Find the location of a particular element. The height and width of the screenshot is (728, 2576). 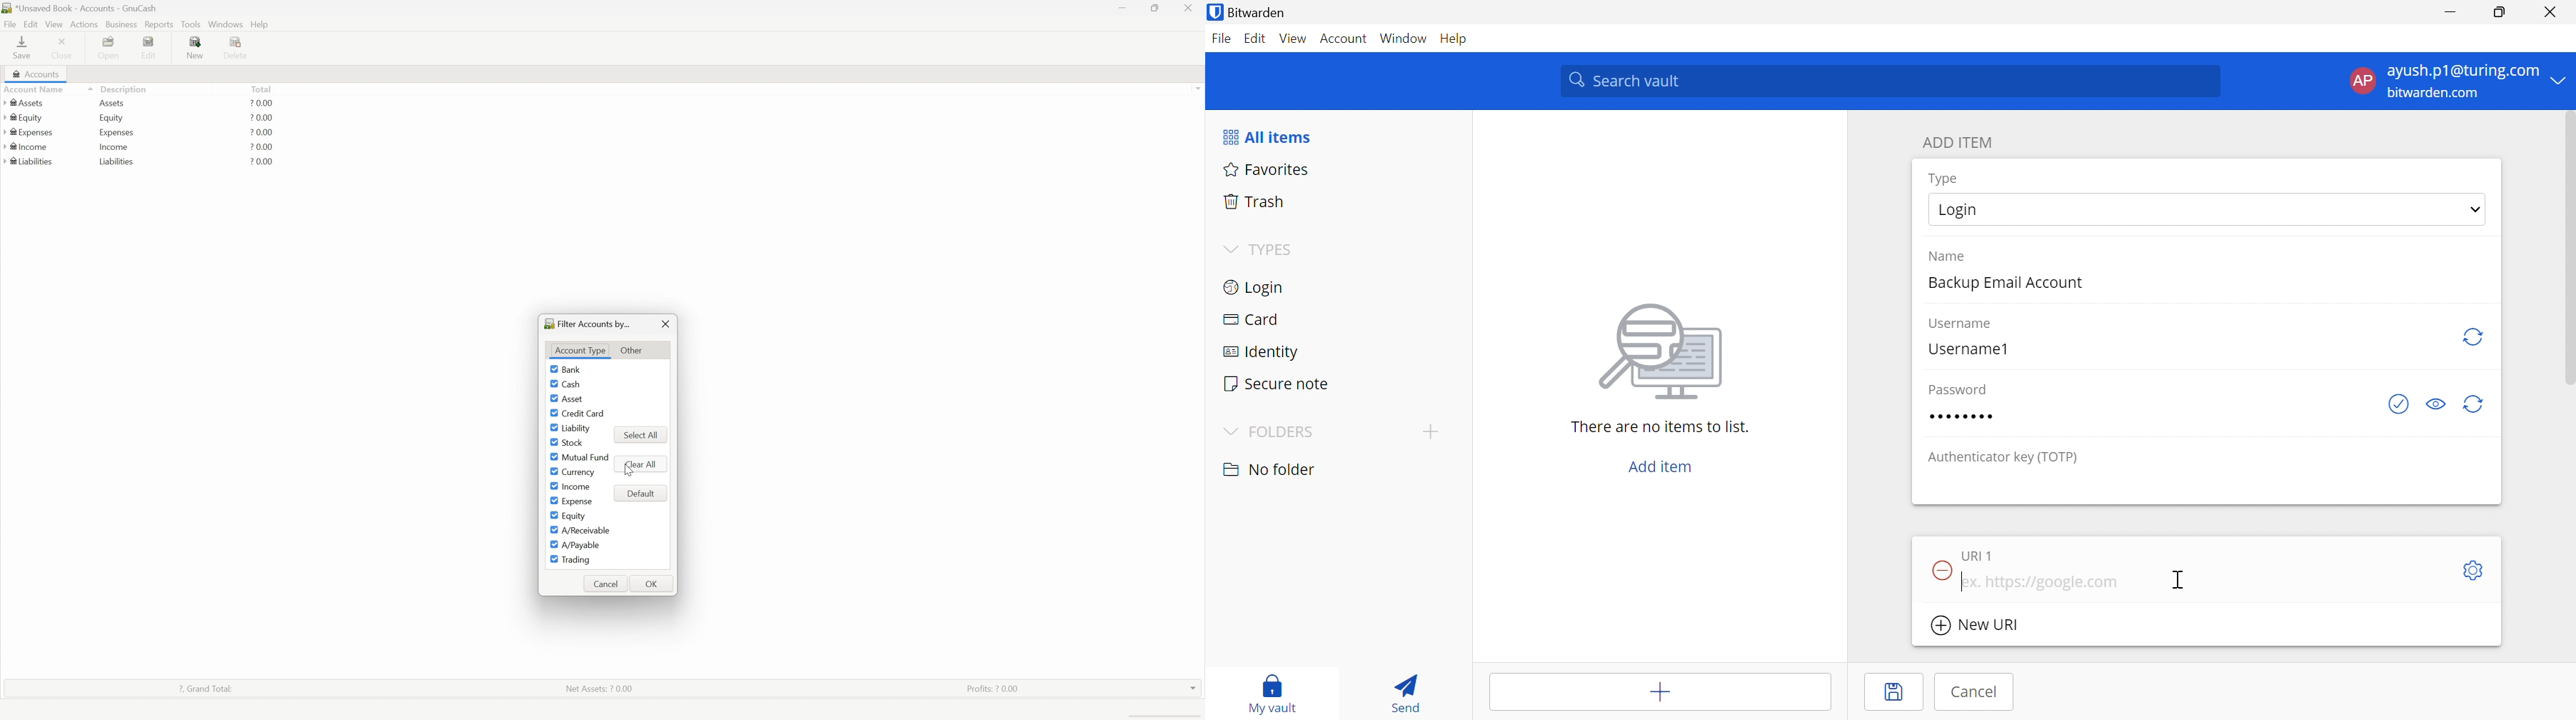

Checkbox is located at coordinates (552, 456).